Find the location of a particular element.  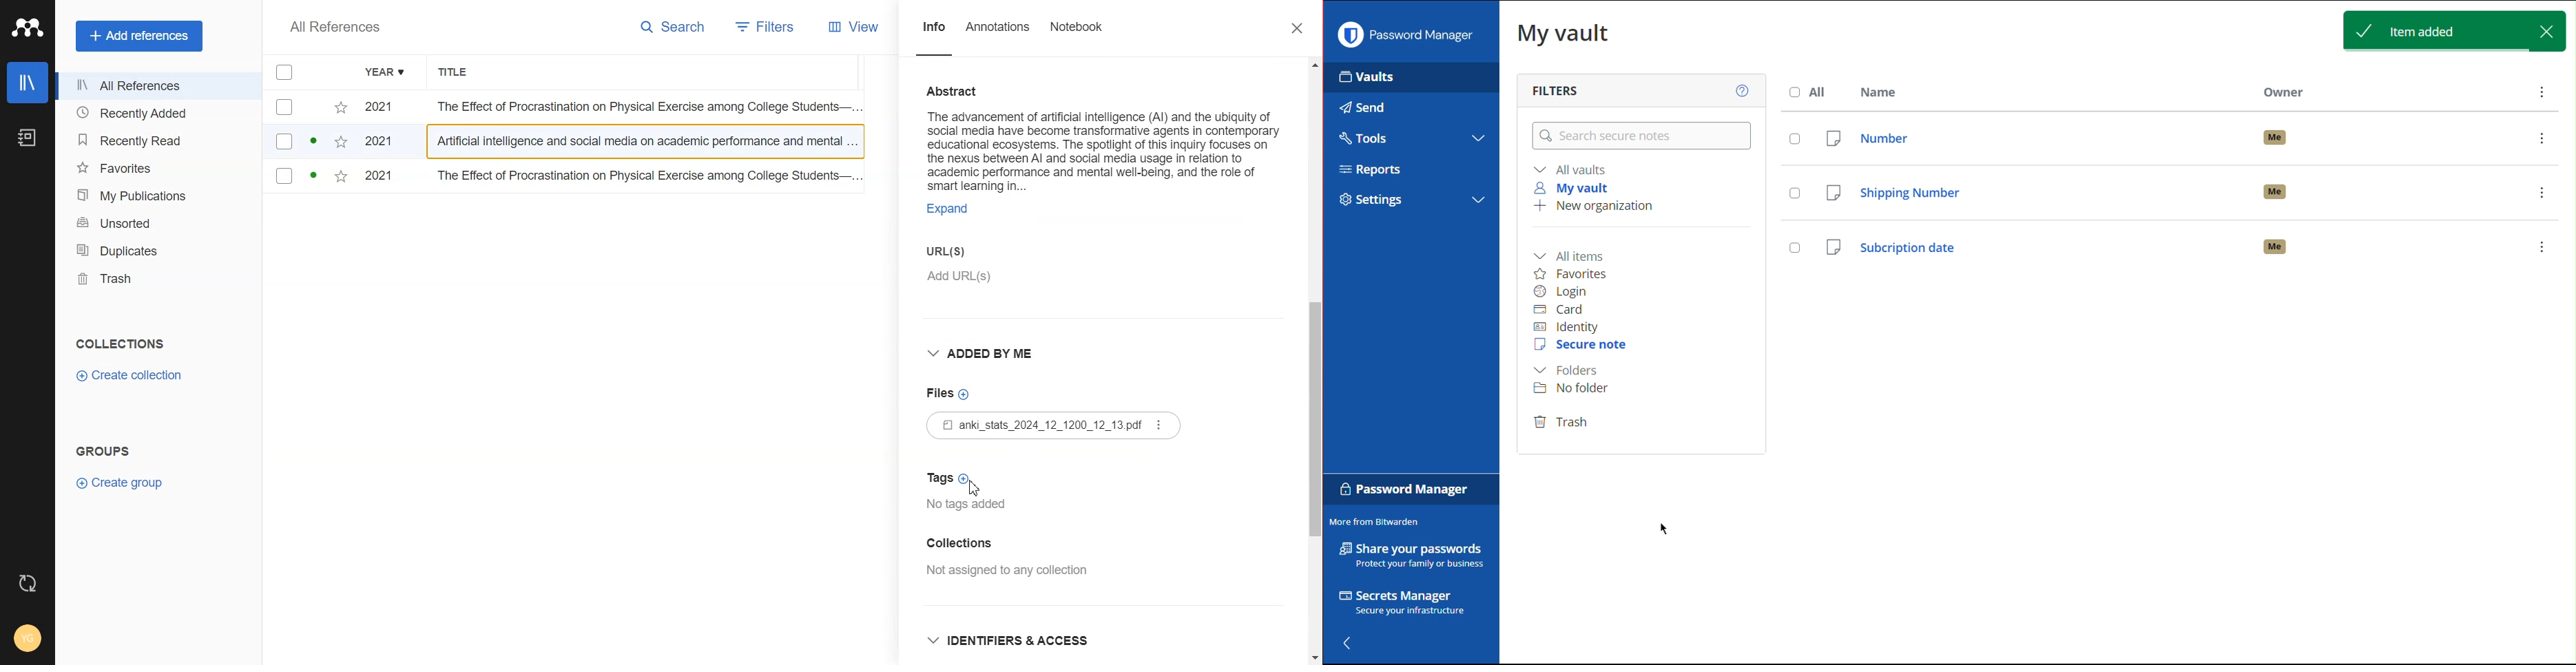

Year is located at coordinates (386, 73).